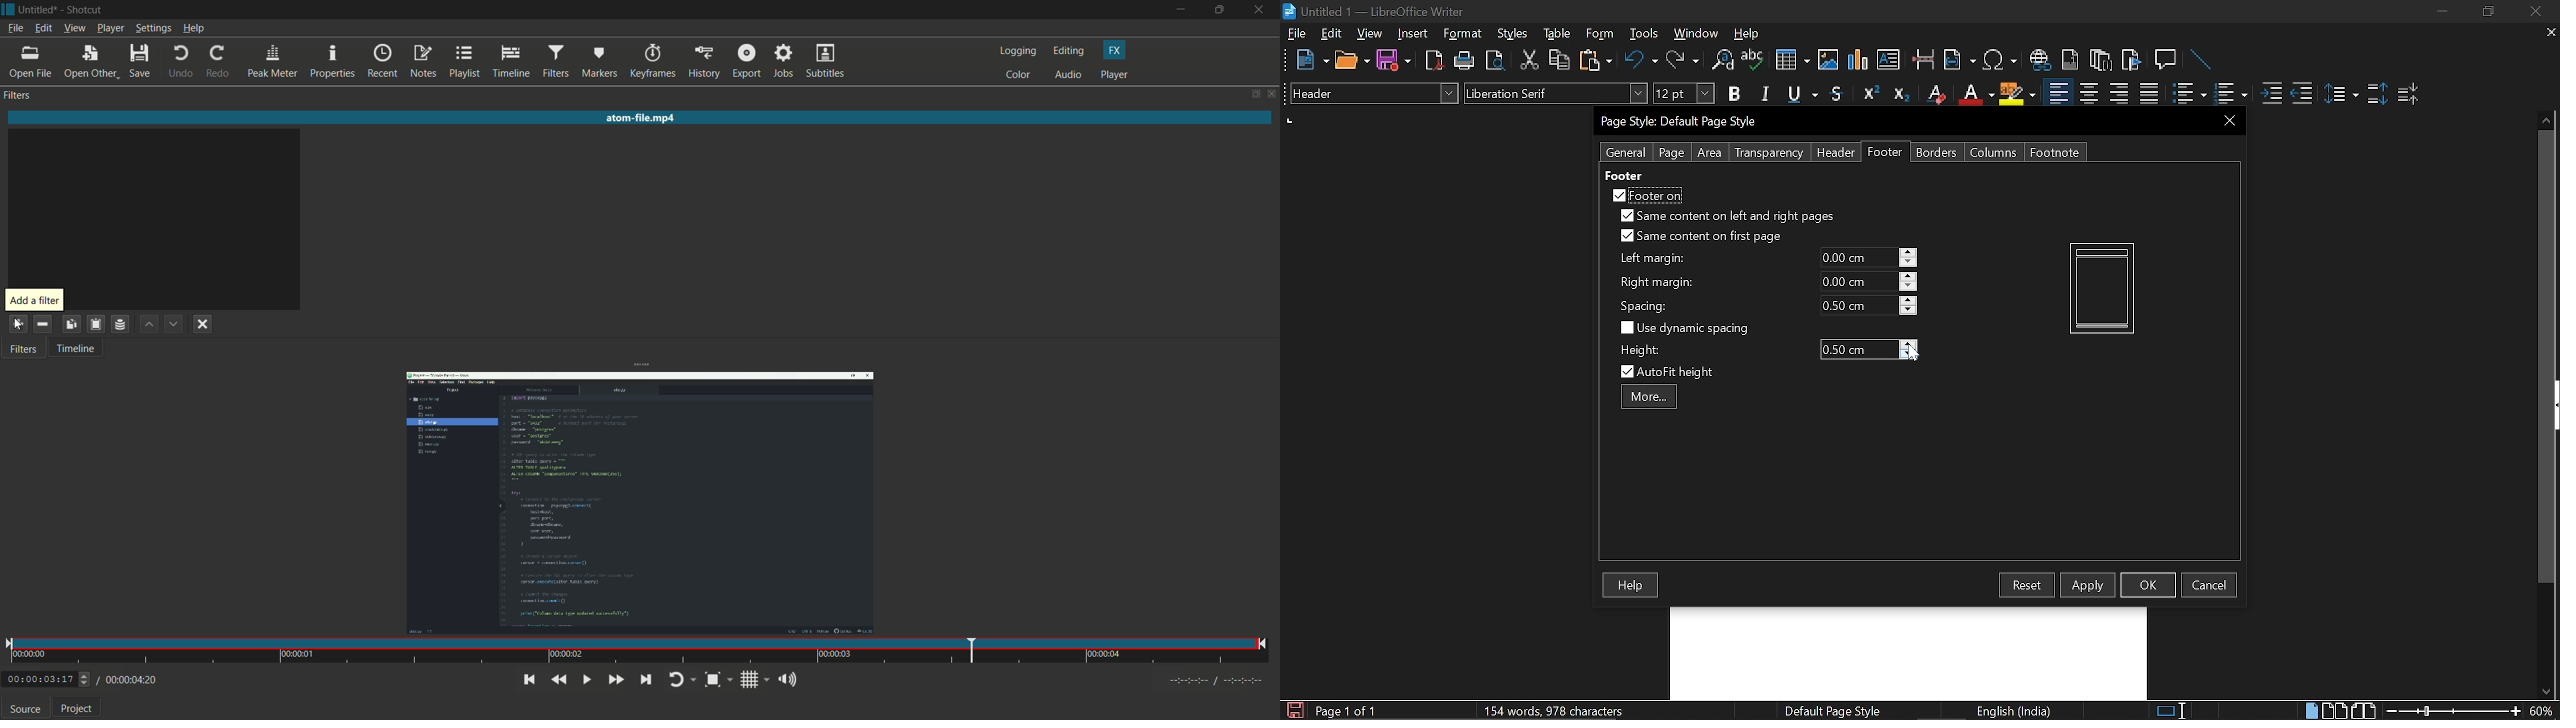 This screenshot has width=2576, height=728. What do you see at coordinates (641, 503) in the screenshot?
I see `imported video` at bounding box center [641, 503].